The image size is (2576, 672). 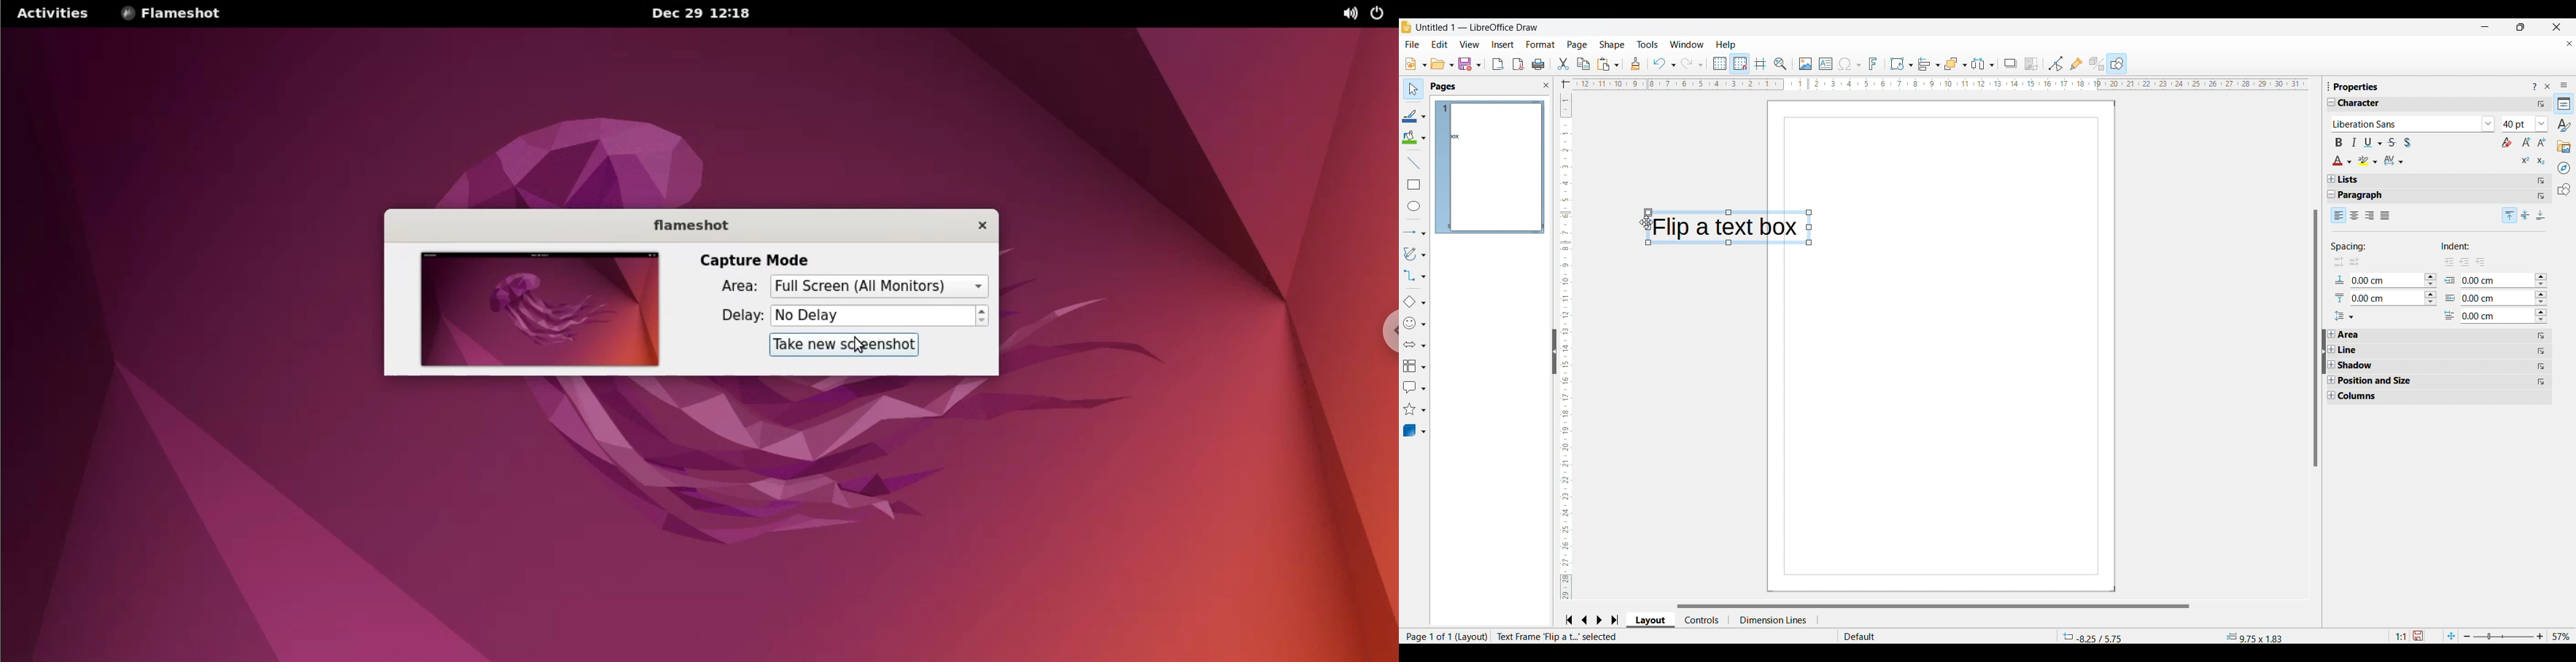 I want to click on Shadow property, so click(x=2375, y=365).